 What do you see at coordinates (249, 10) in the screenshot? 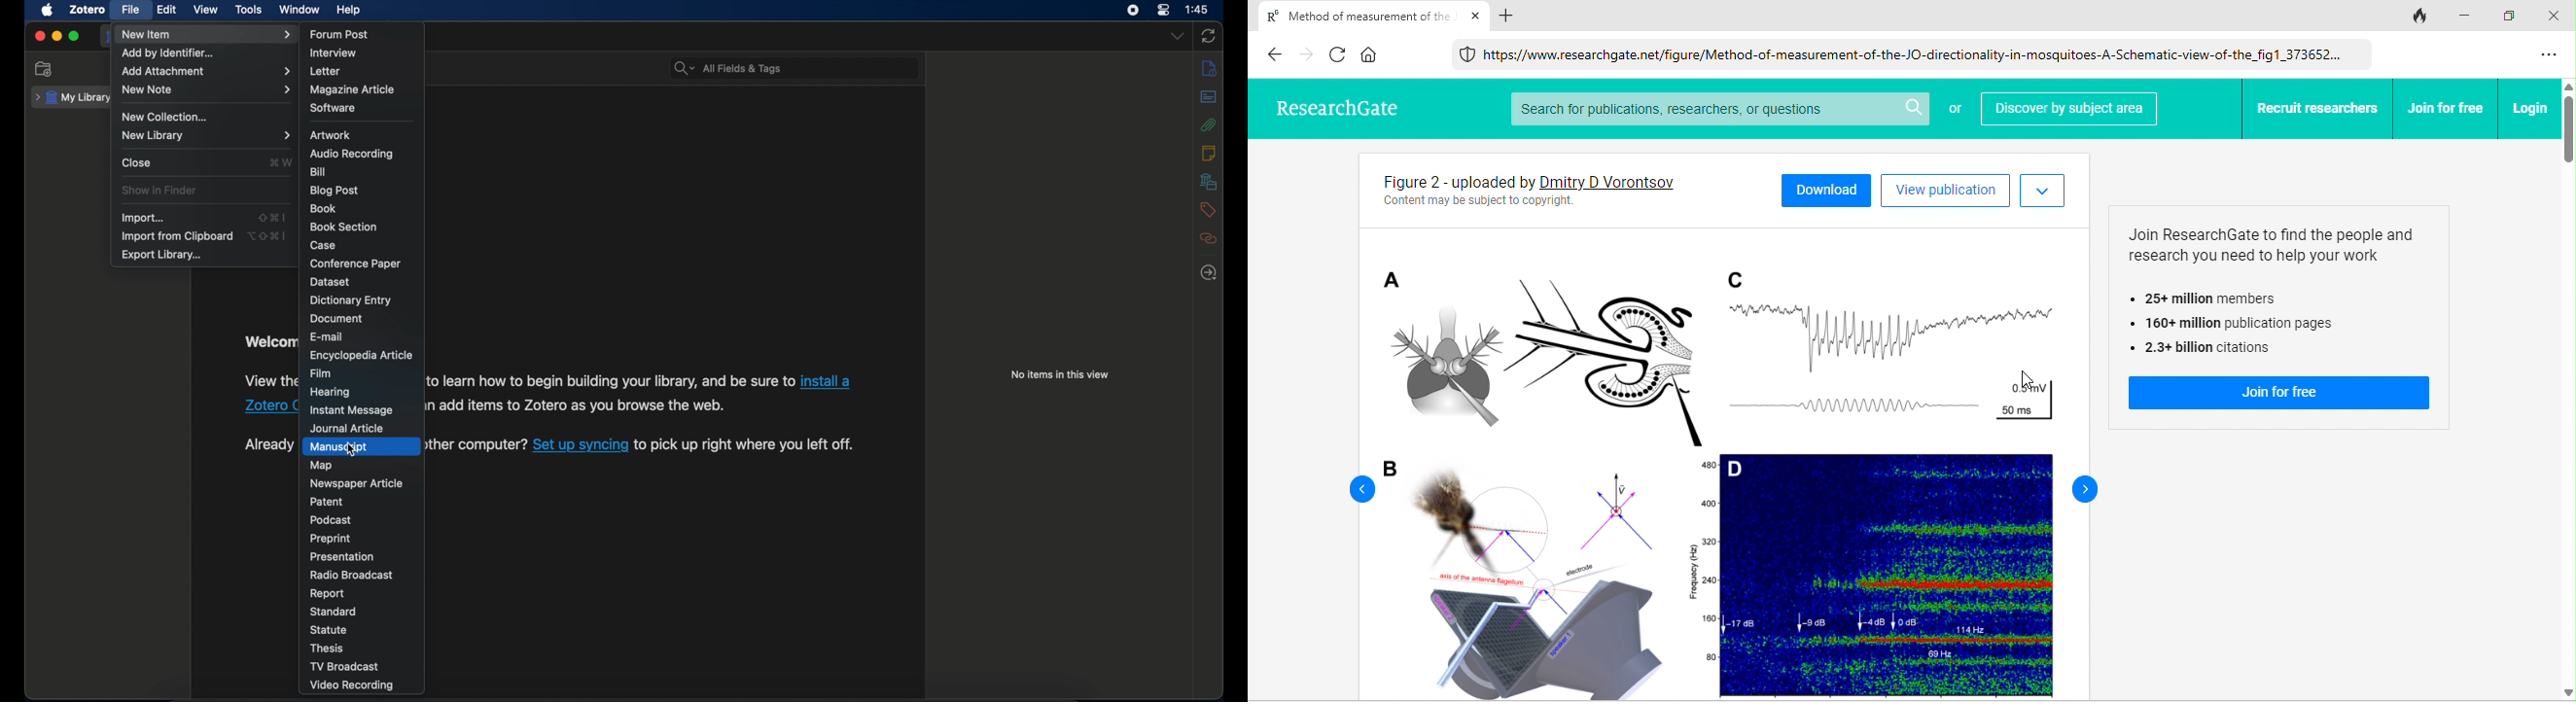
I see `tools` at bounding box center [249, 10].